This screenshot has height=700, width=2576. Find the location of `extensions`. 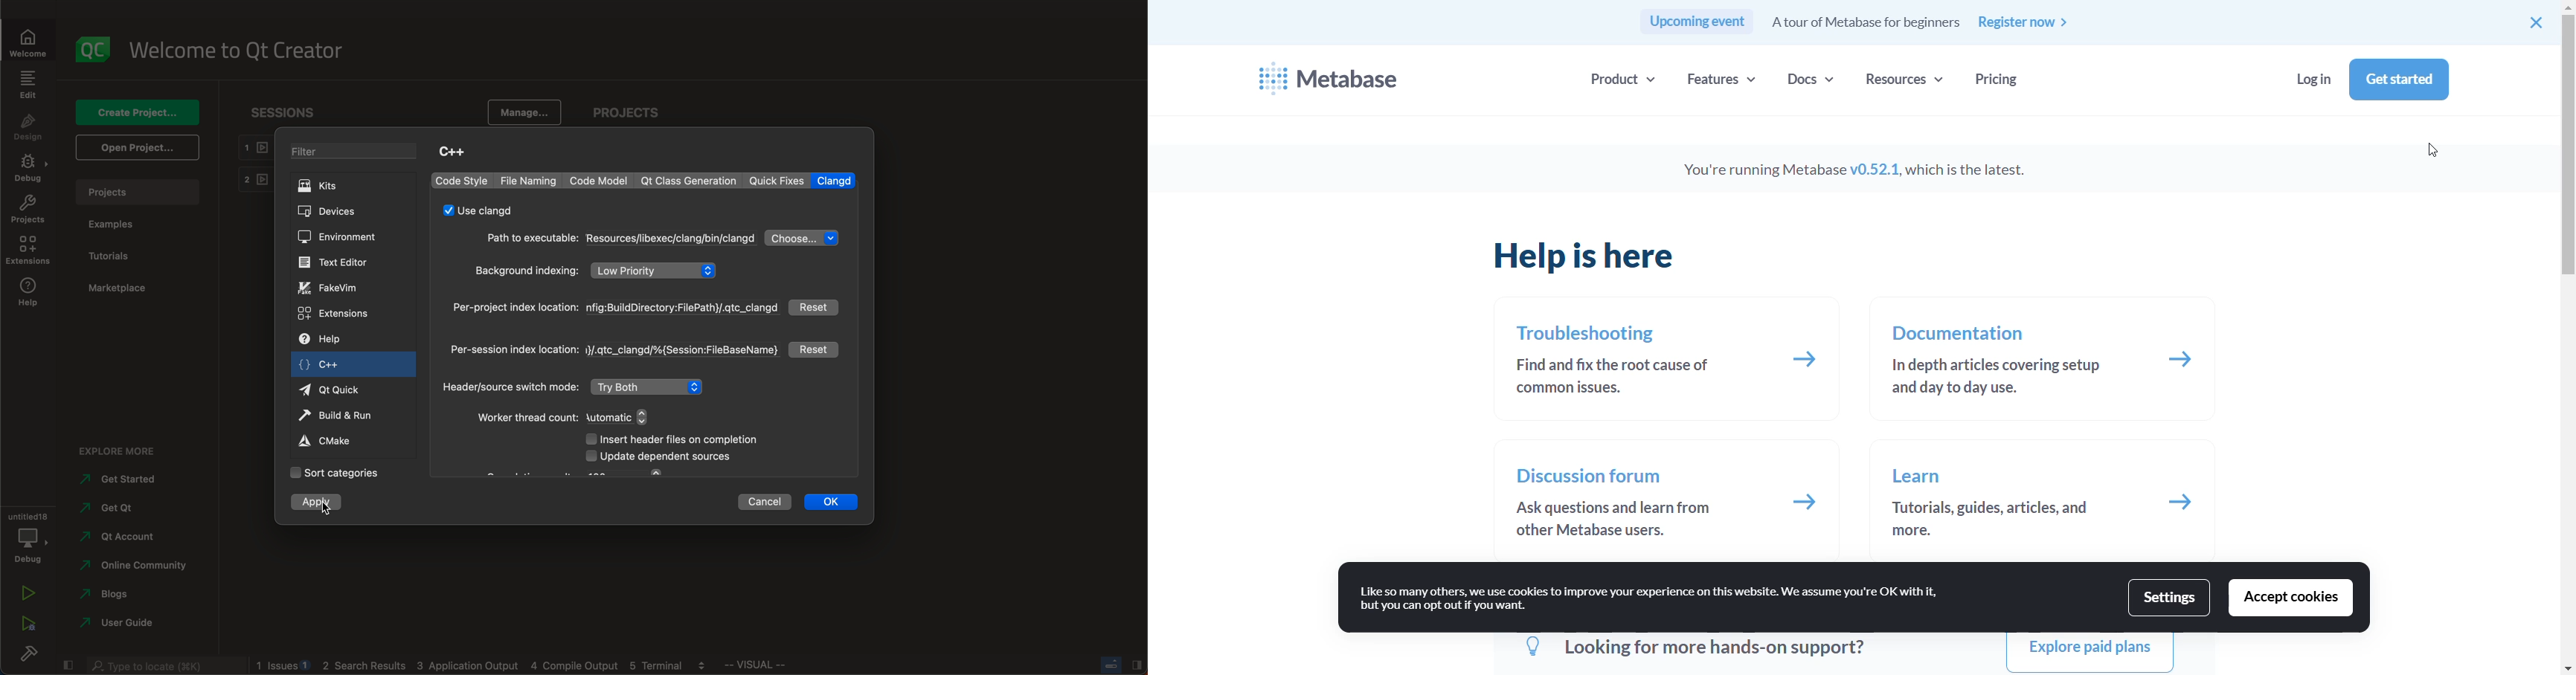

extensions is located at coordinates (336, 313).